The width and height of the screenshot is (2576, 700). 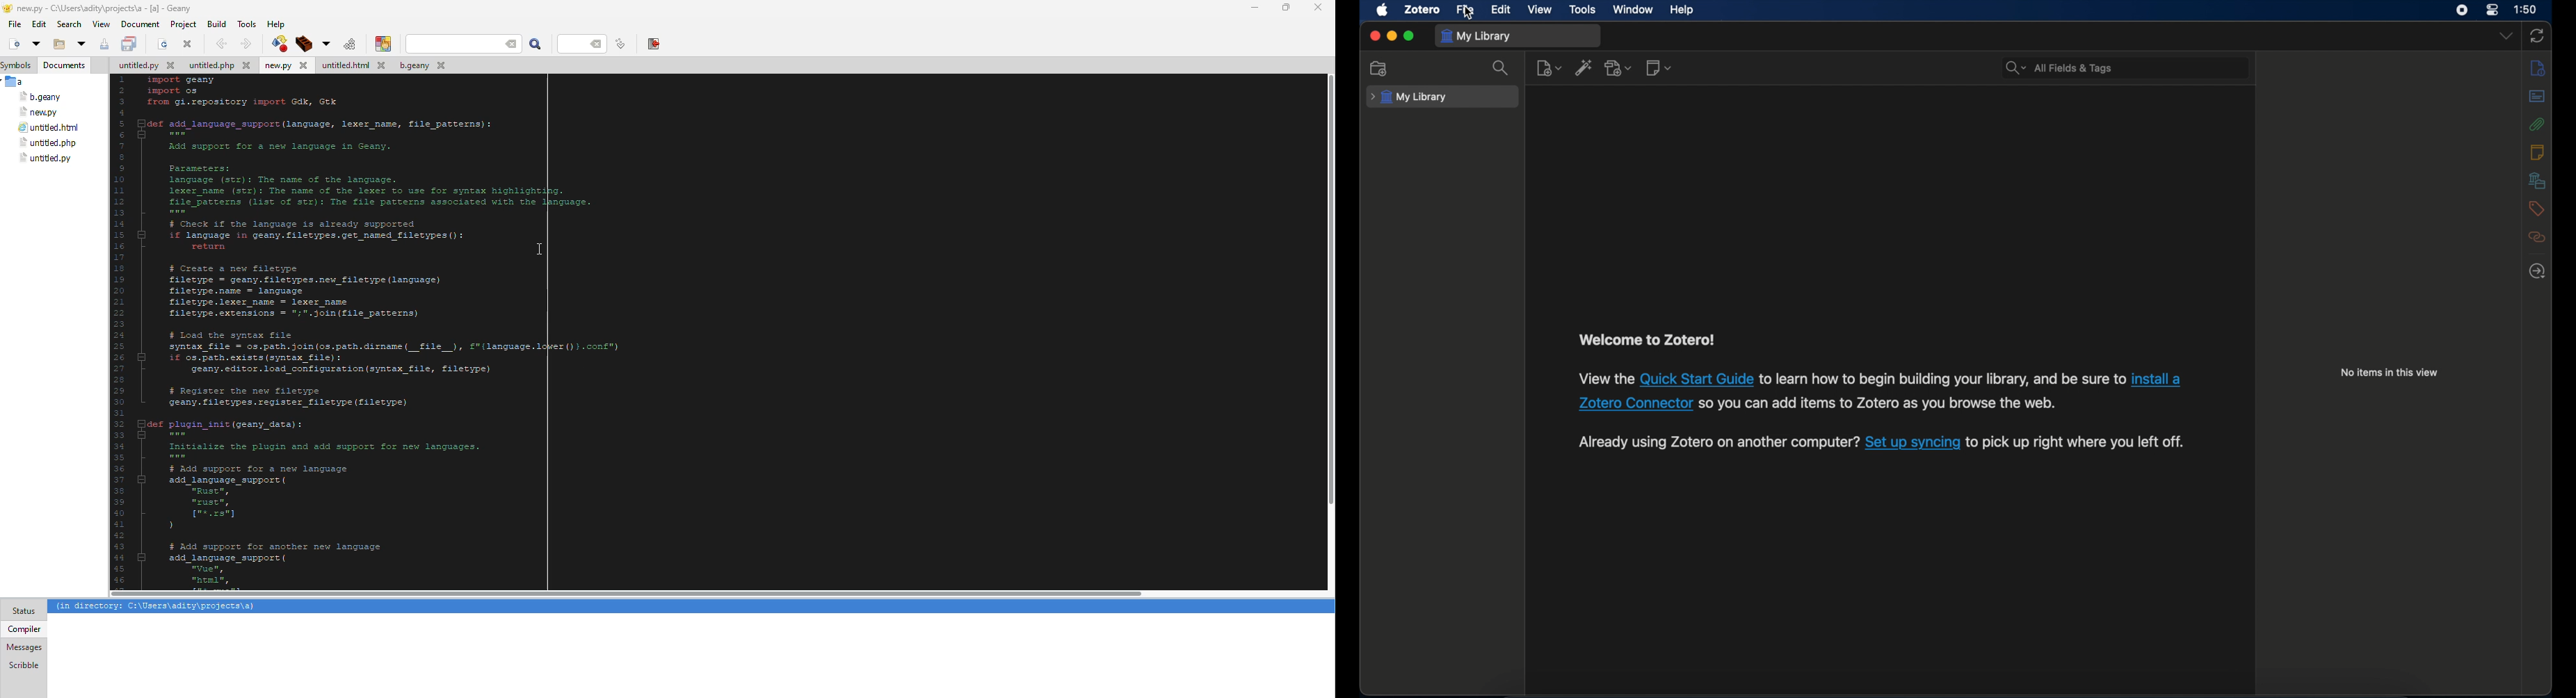 I want to click on view, so click(x=1540, y=10).